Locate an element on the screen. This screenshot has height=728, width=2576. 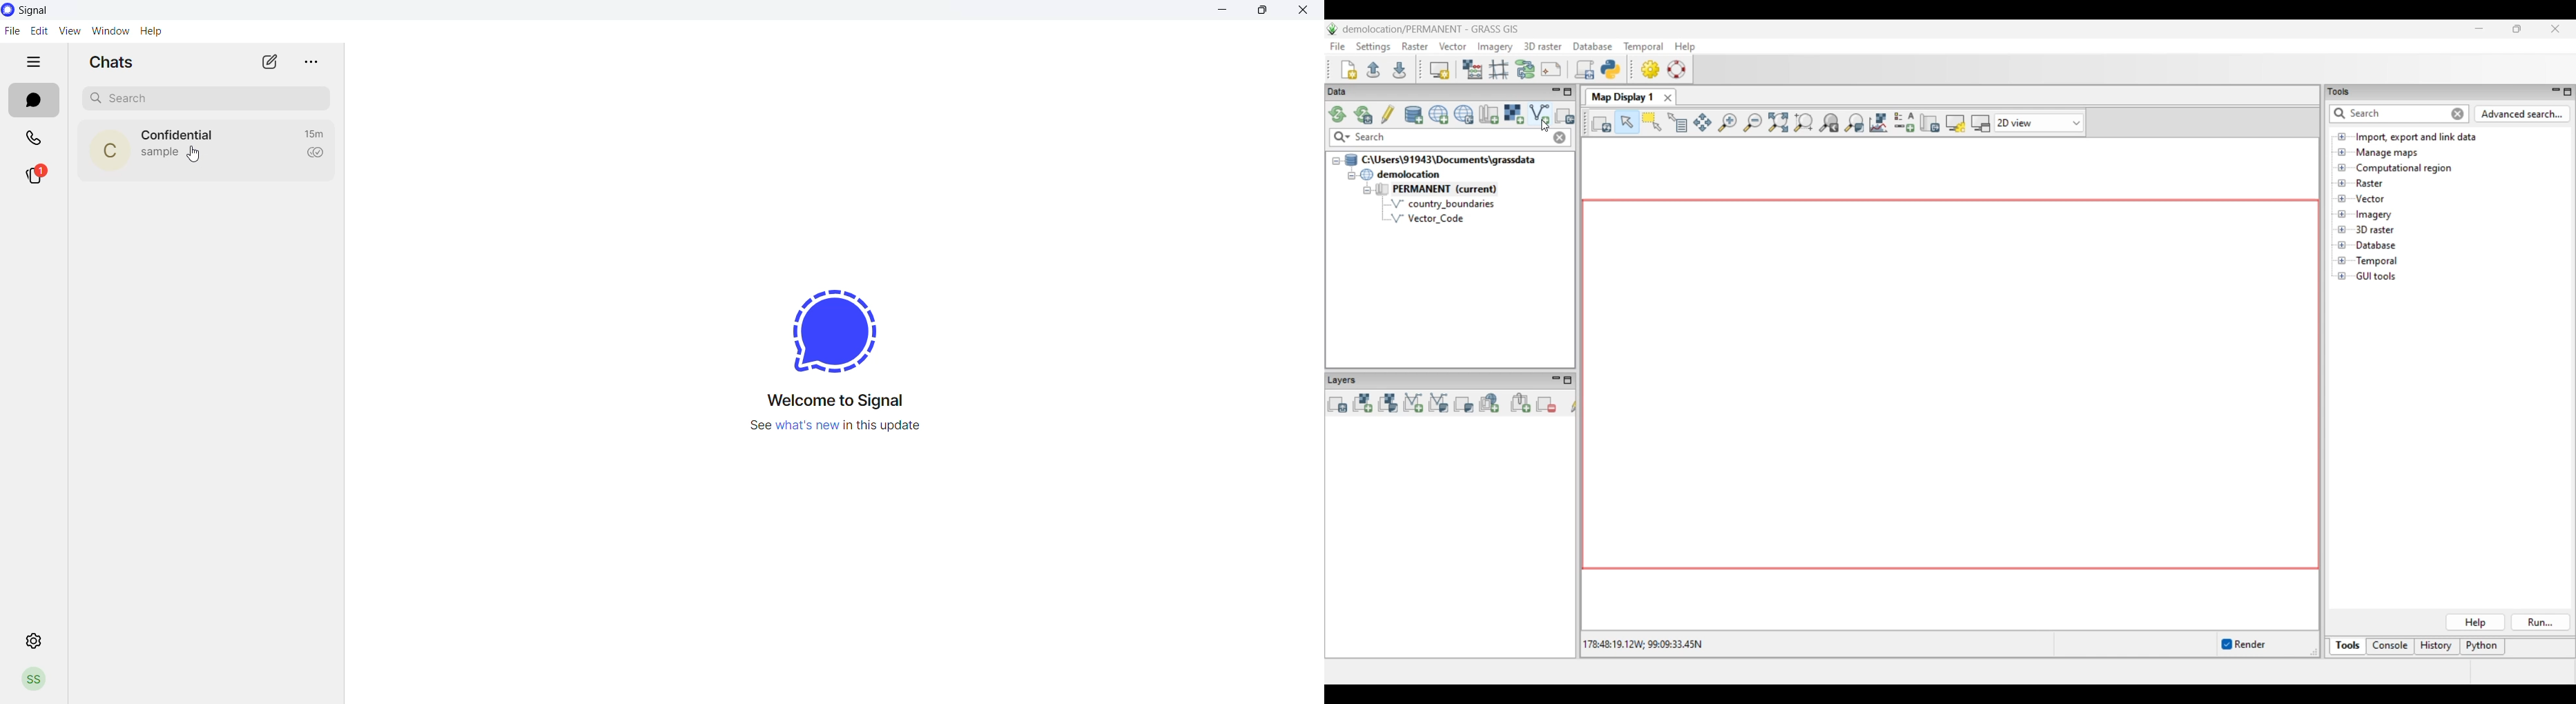
stories is located at coordinates (35, 175).